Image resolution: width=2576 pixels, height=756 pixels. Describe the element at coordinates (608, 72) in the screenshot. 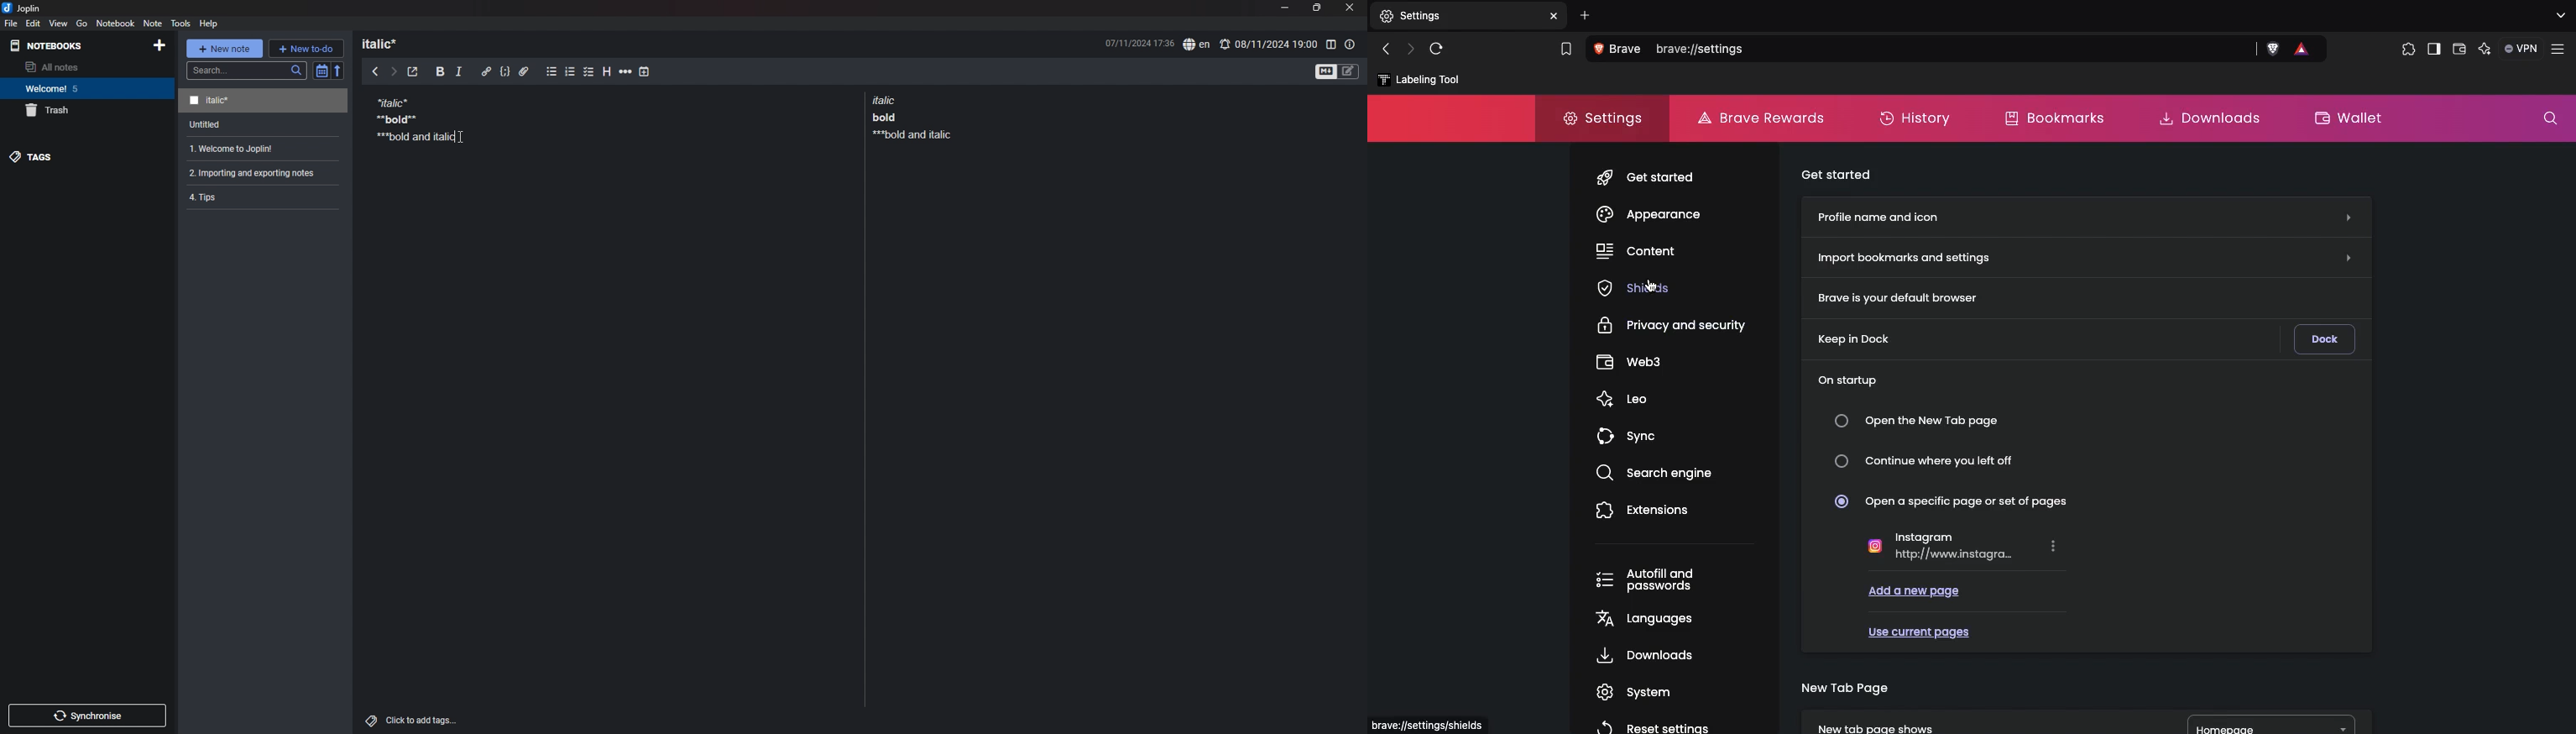

I see `heading` at that location.